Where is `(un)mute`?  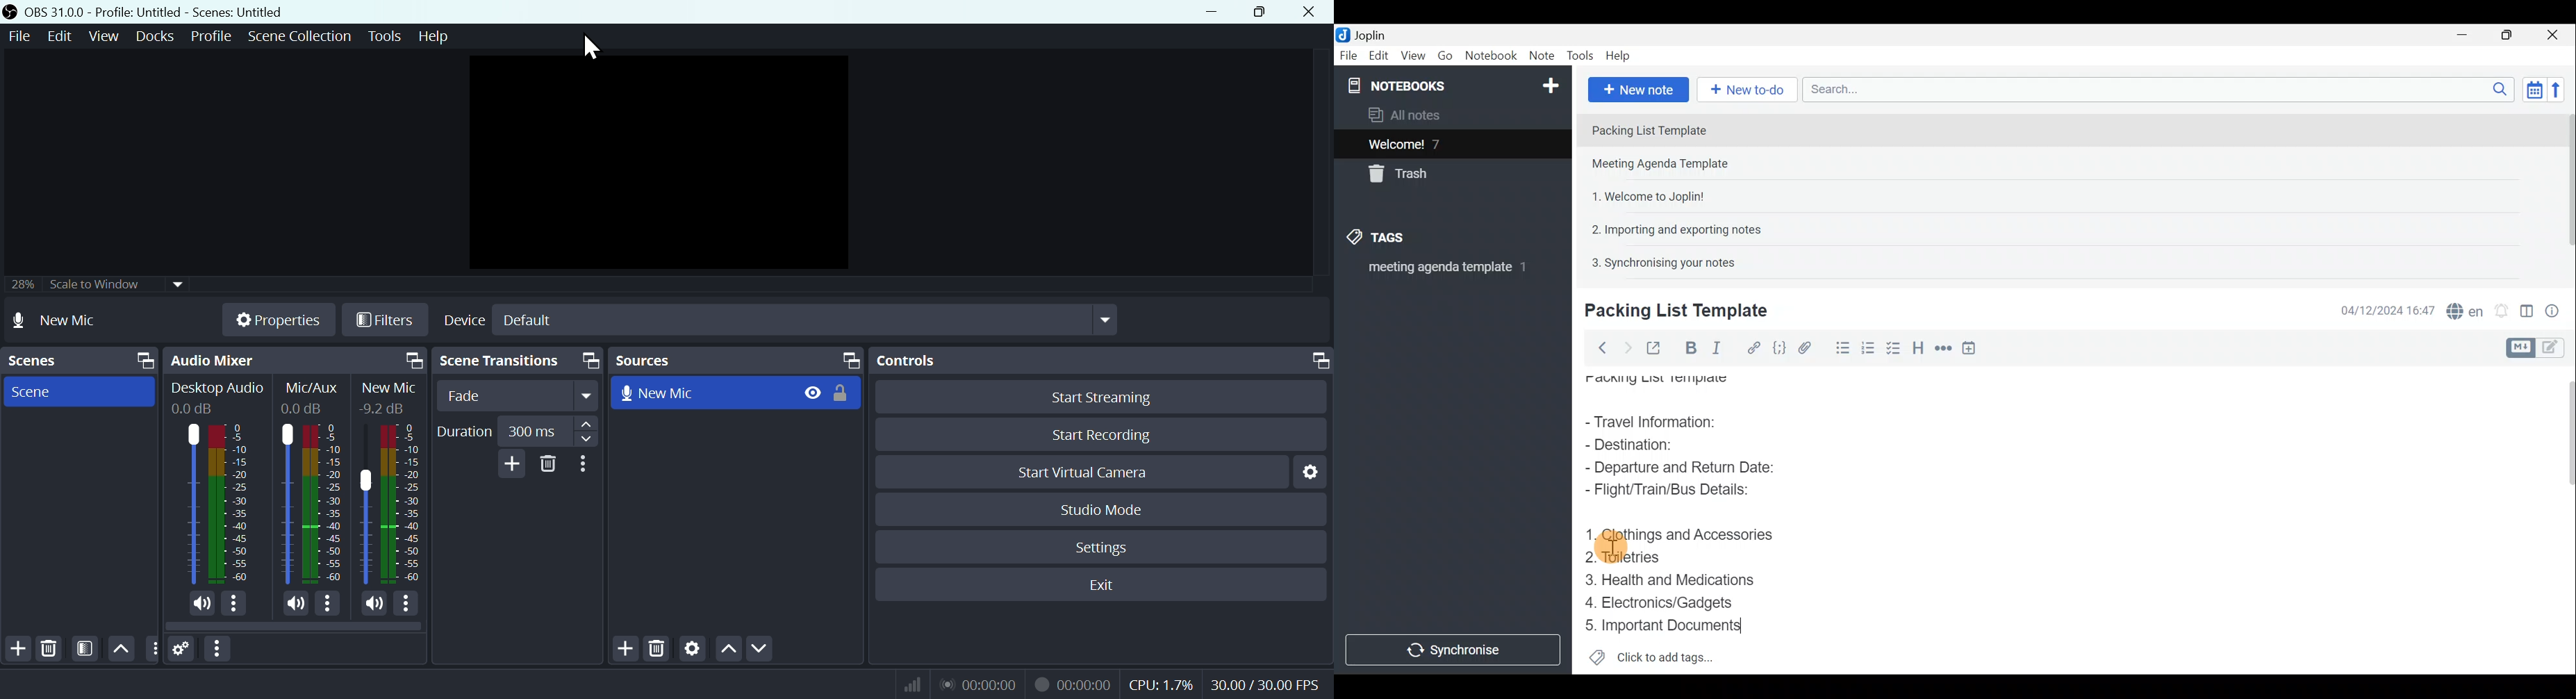
(un)mute is located at coordinates (372, 604).